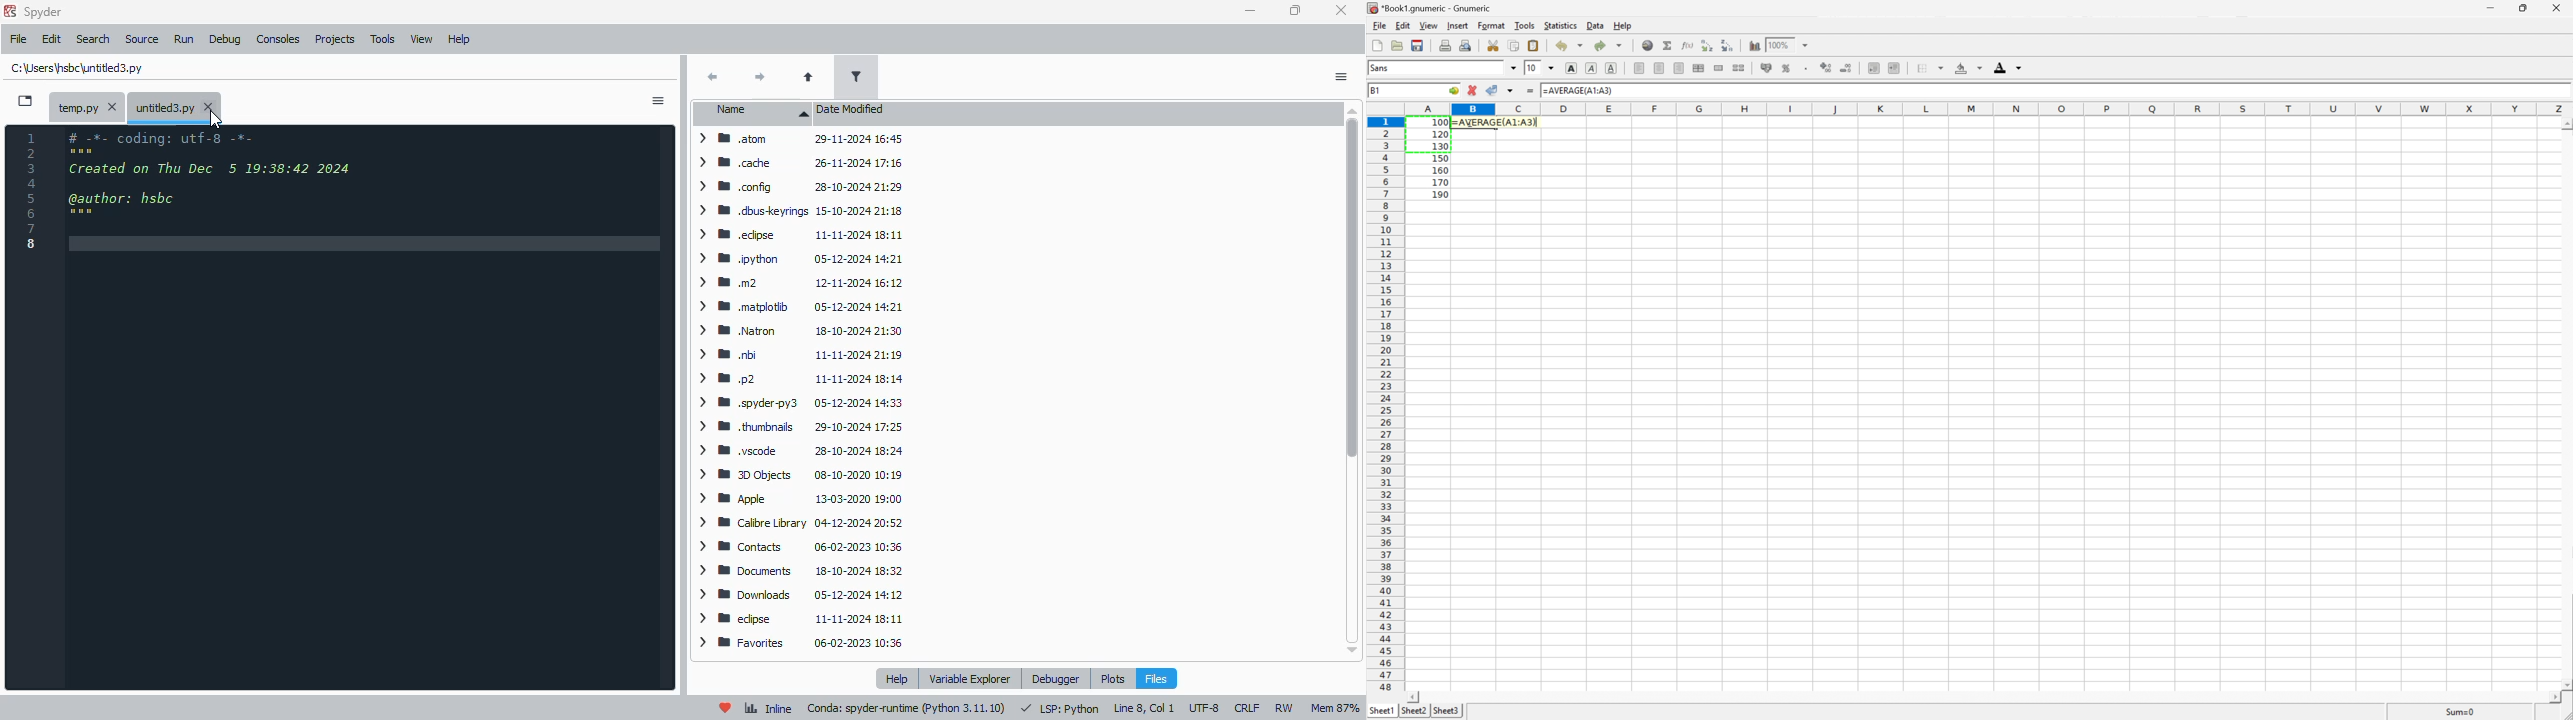 This screenshot has width=2576, height=728. What do you see at coordinates (856, 77) in the screenshot?
I see `filter filenames` at bounding box center [856, 77].